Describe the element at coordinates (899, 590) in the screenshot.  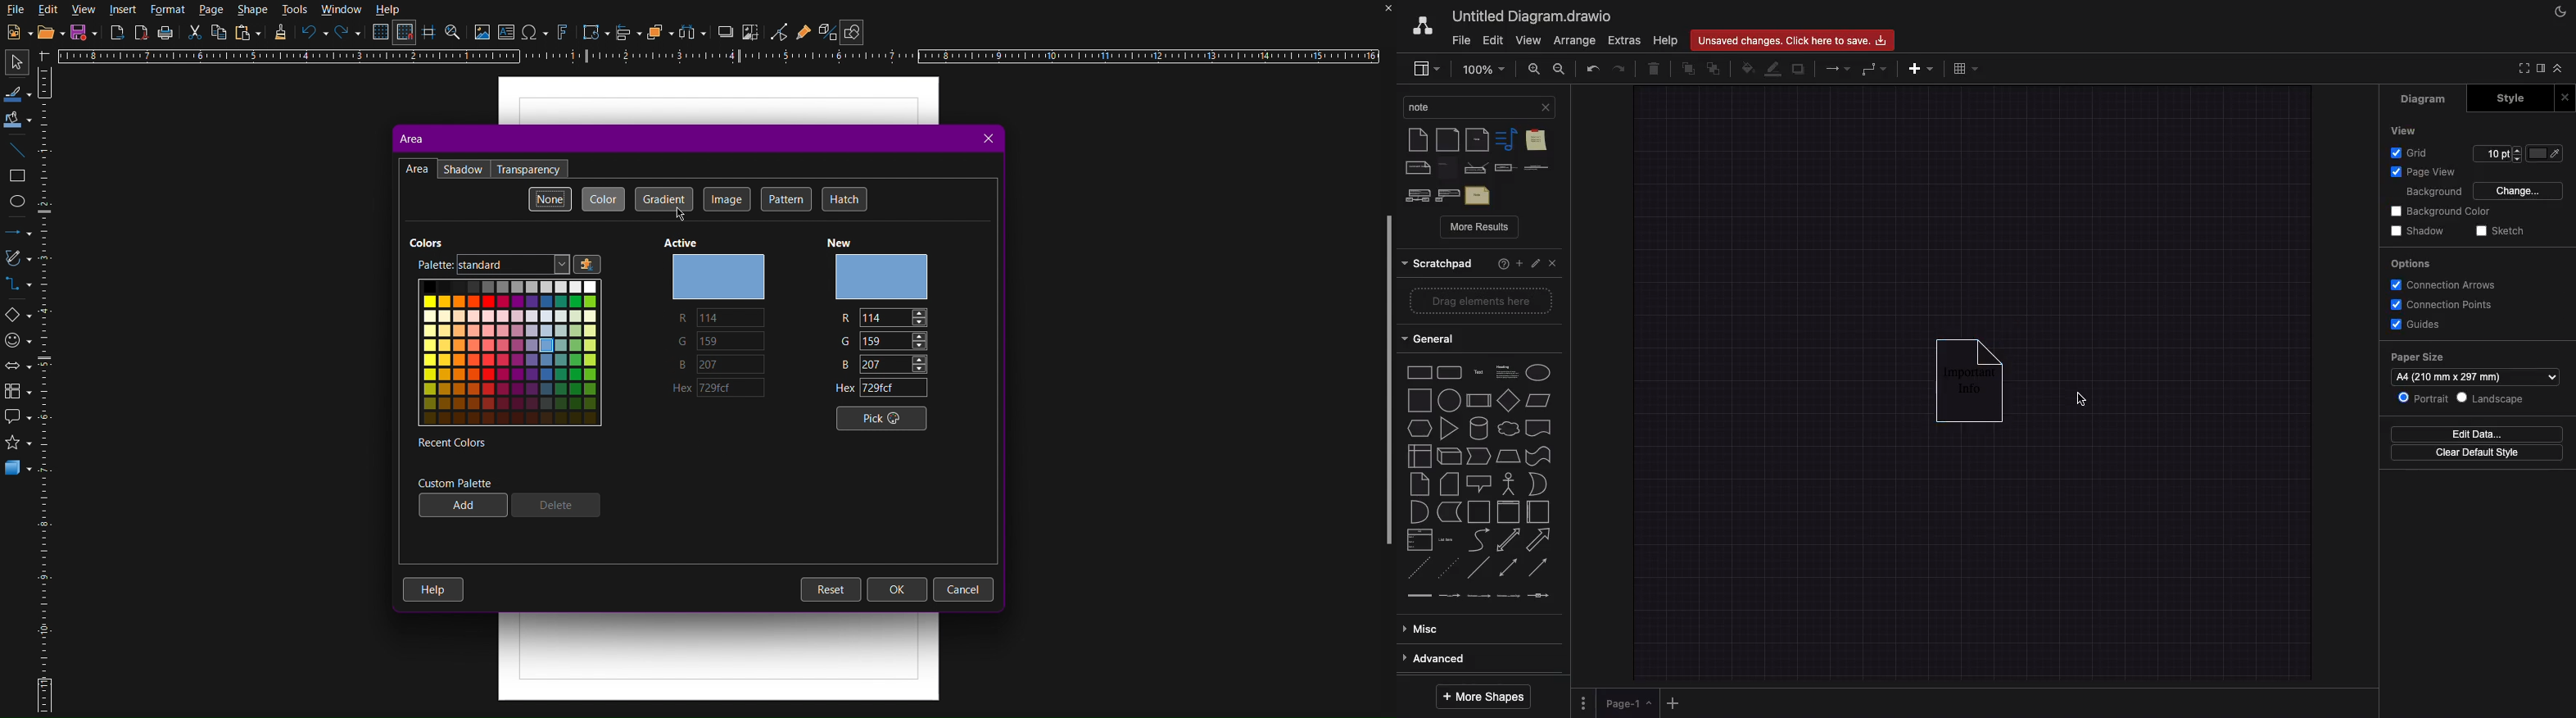
I see `OK` at that location.